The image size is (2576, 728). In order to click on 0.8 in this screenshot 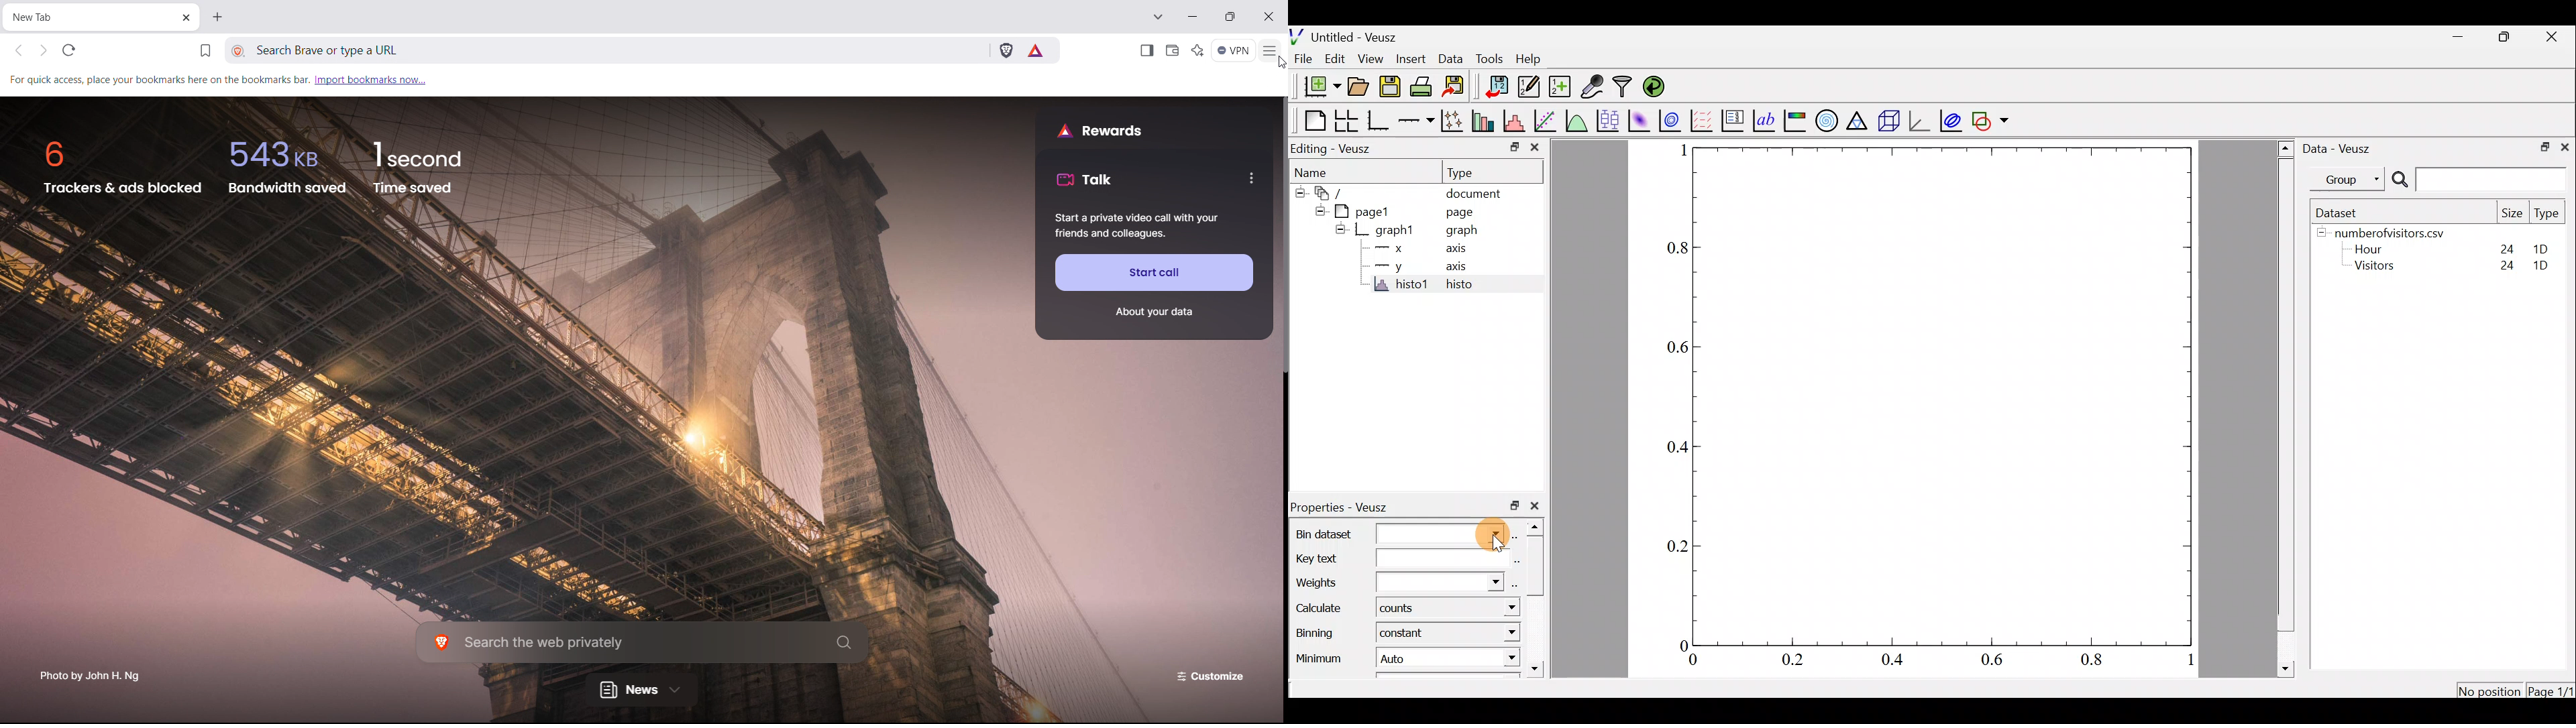, I will do `click(2088, 661)`.